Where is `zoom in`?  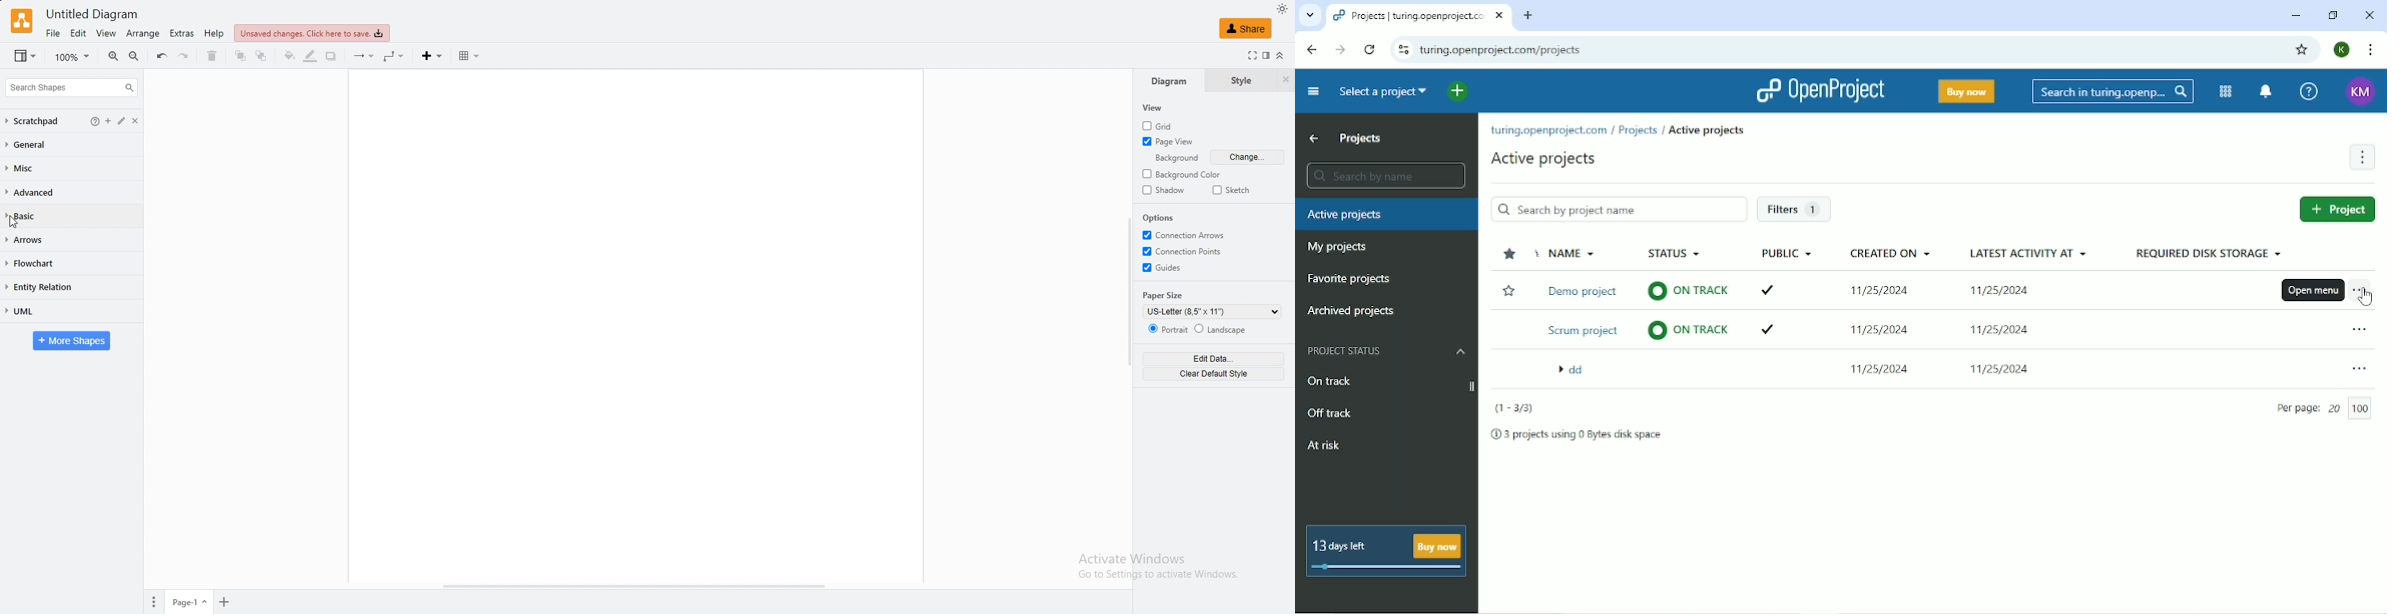 zoom in is located at coordinates (114, 57).